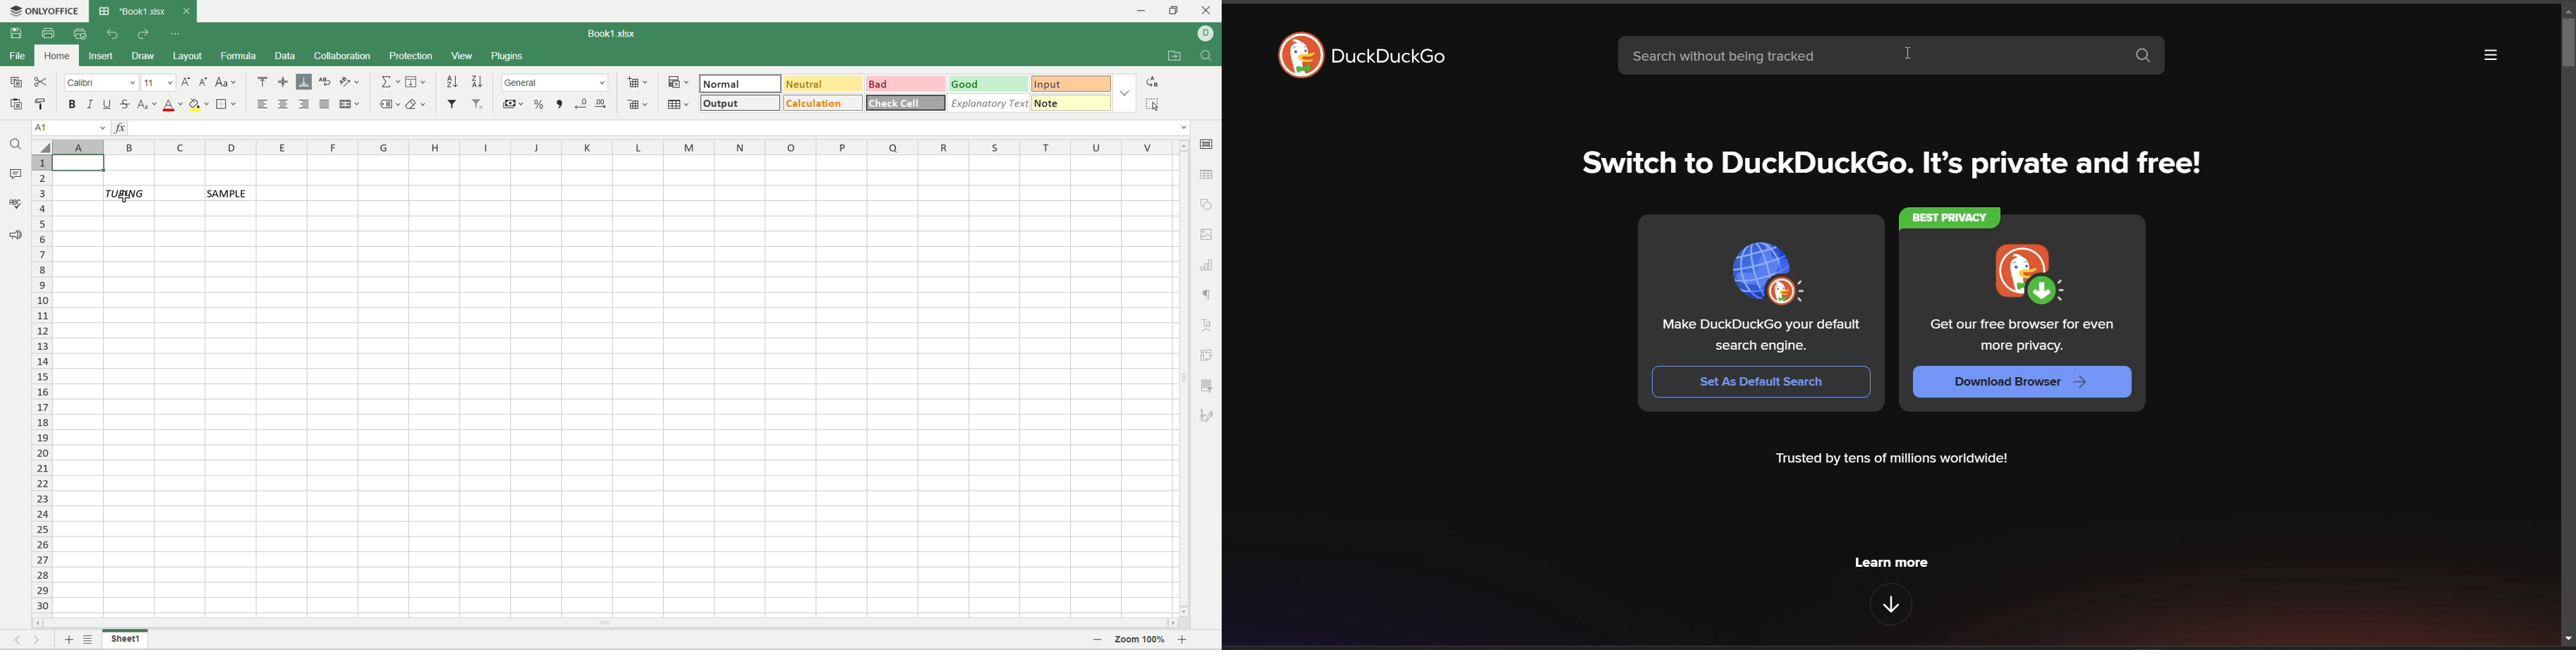 This screenshot has height=672, width=2576. Describe the element at coordinates (185, 11) in the screenshot. I see `close` at that location.